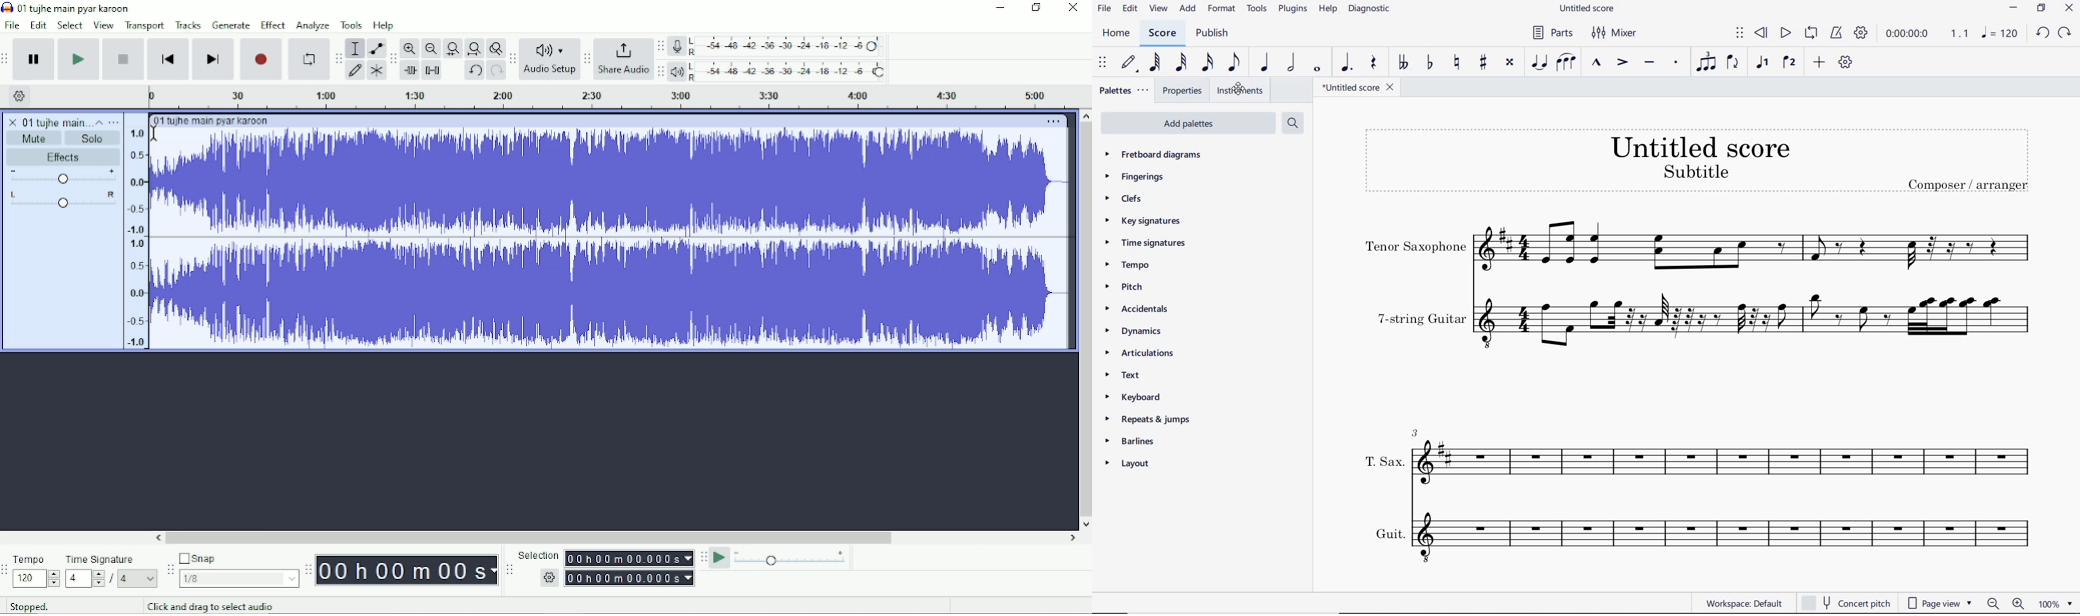 This screenshot has height=616, width=2100. I want to click on SEARCH PALETTES, so click(1291, 124).